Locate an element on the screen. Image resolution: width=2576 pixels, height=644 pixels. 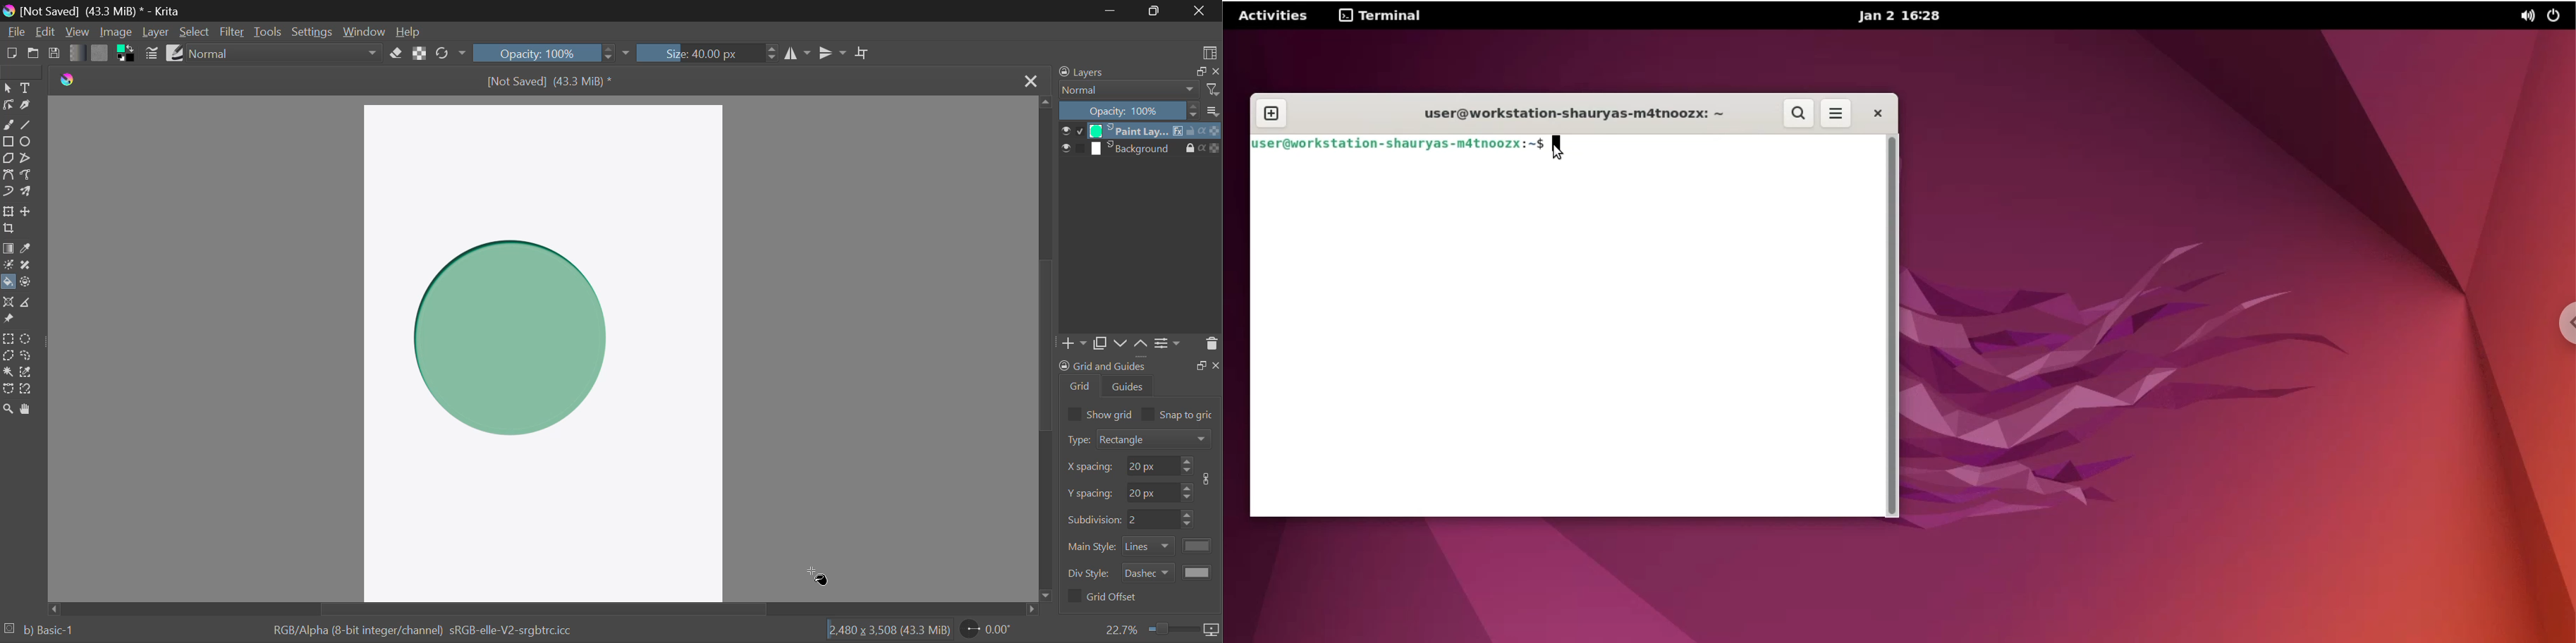
b) Basic-1 is located at coordinates (57, 632).